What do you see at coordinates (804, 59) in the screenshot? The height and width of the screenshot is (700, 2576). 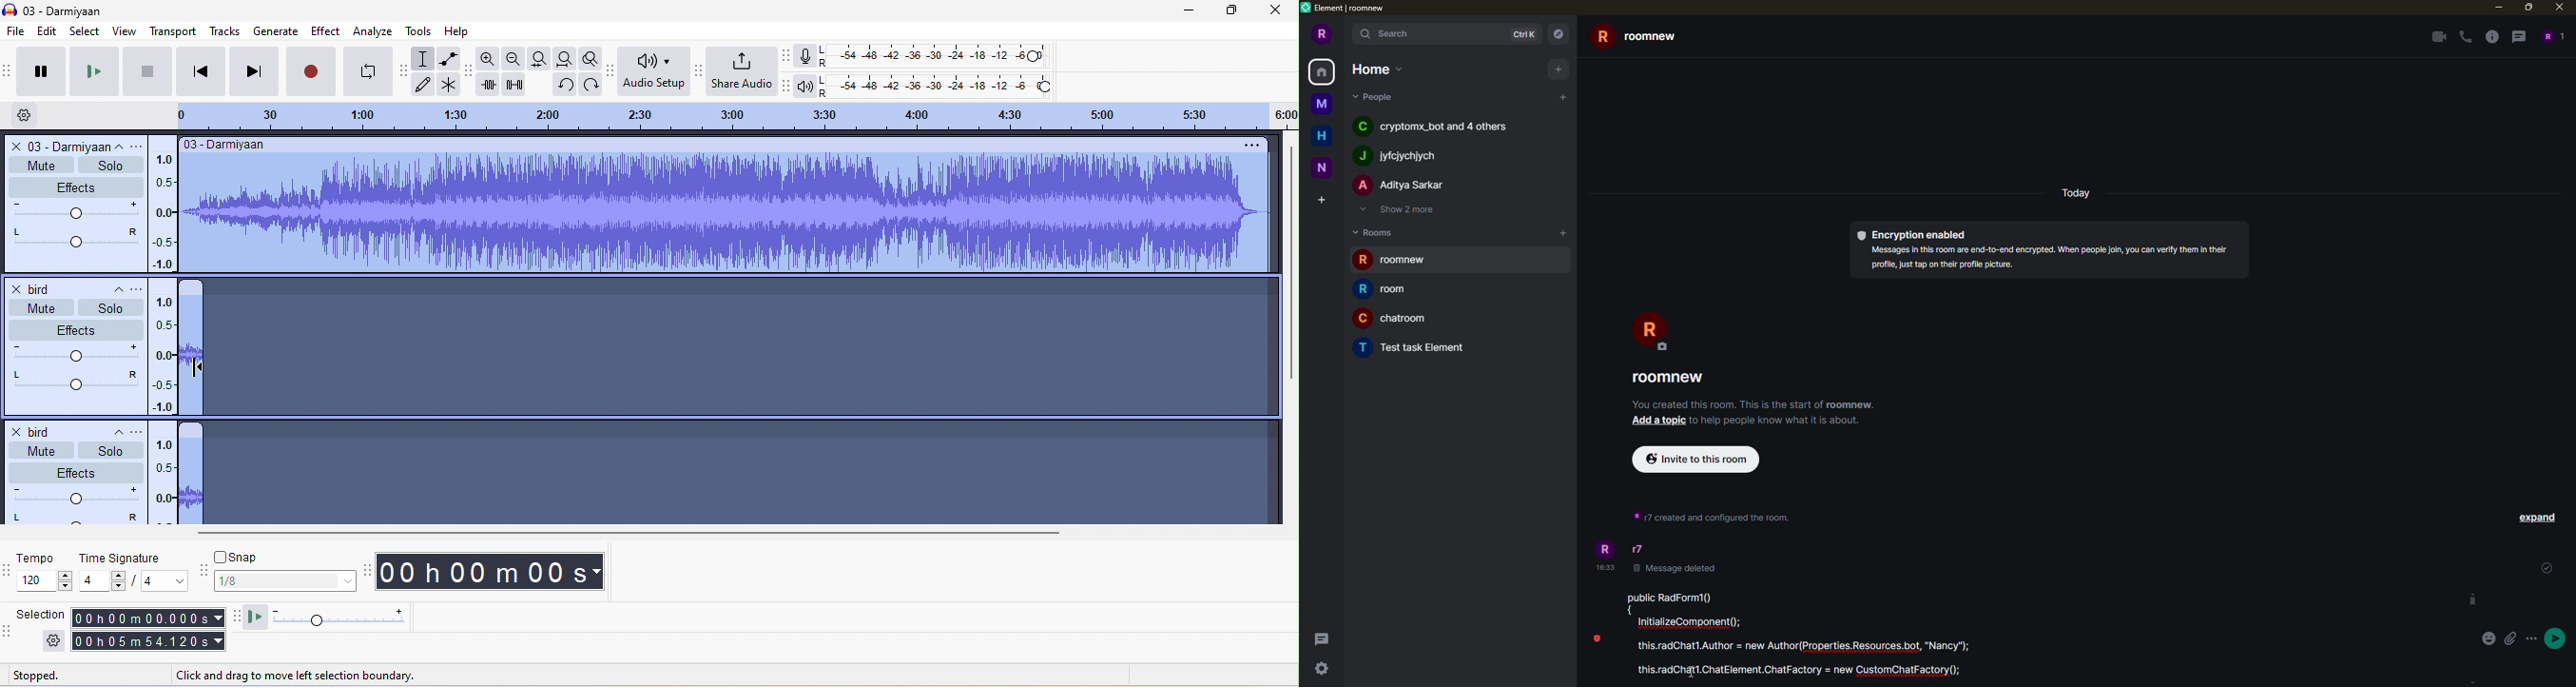 I see `record meter` at bounding box center [804, 59].